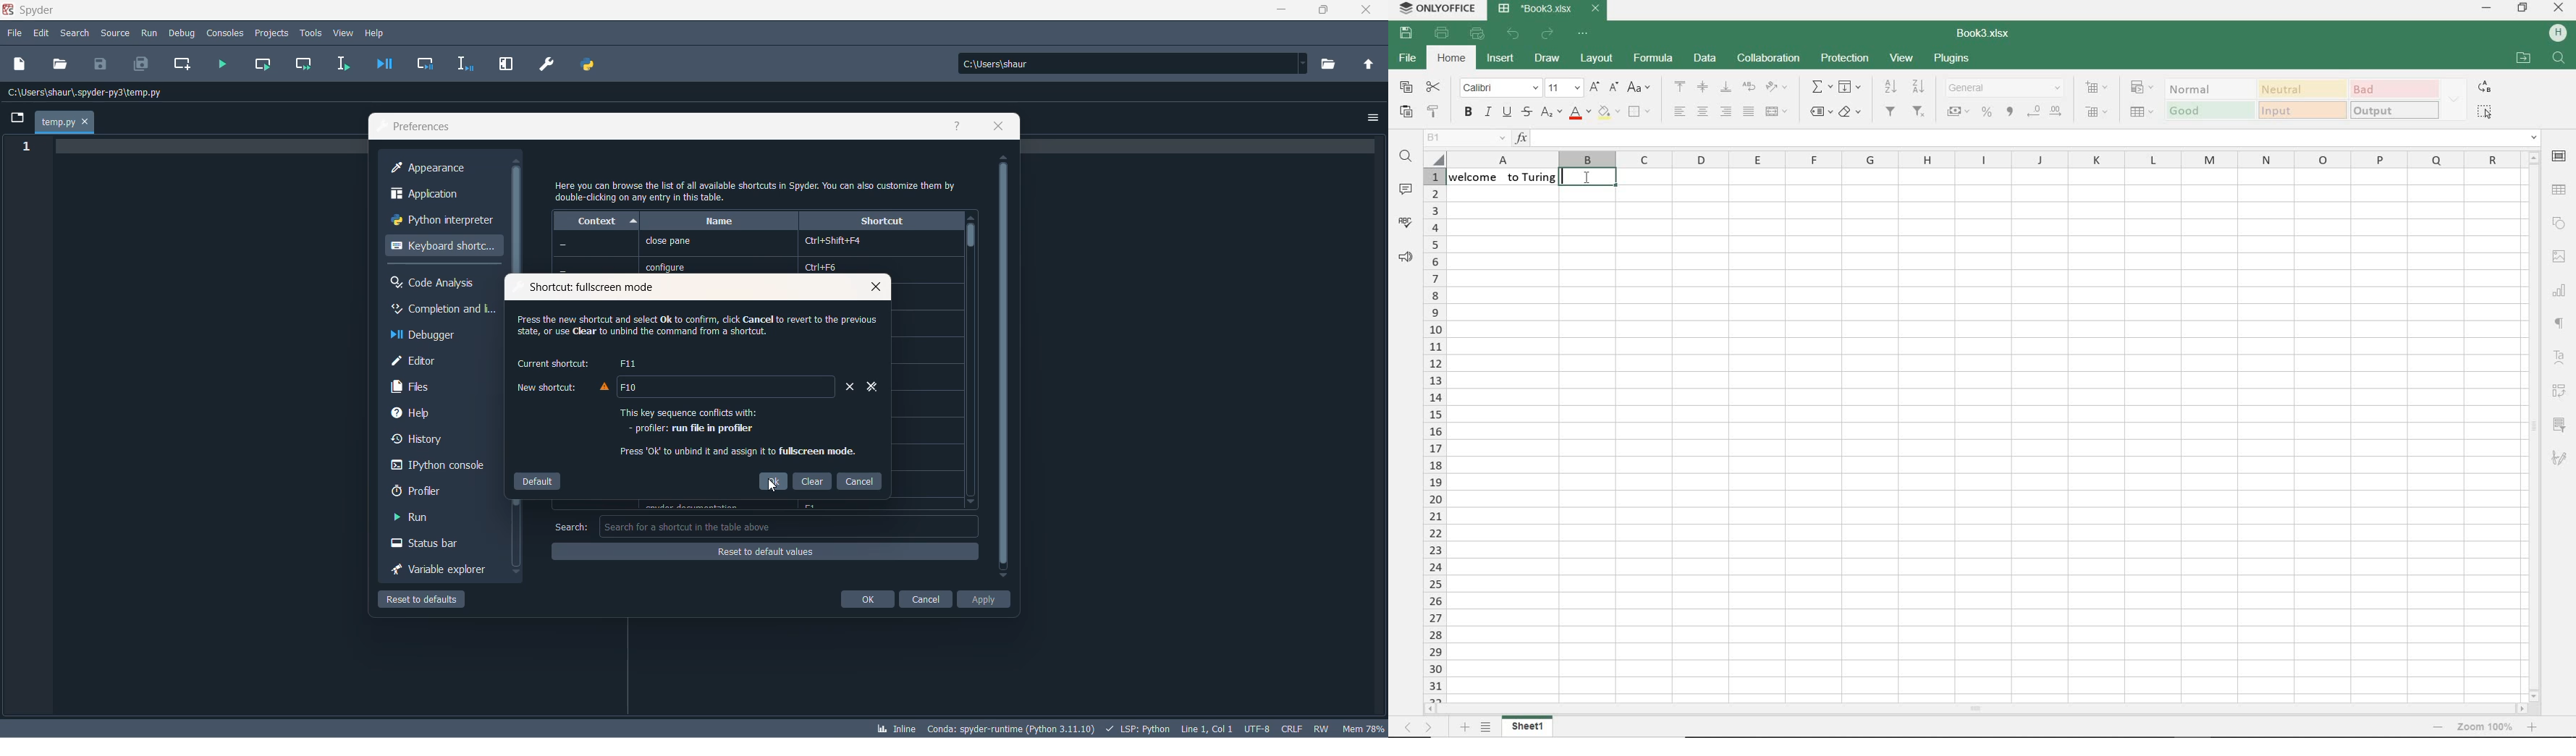 This screenshot has height=756, width=2576. I want to click on align bottom, so click(1725, 86).